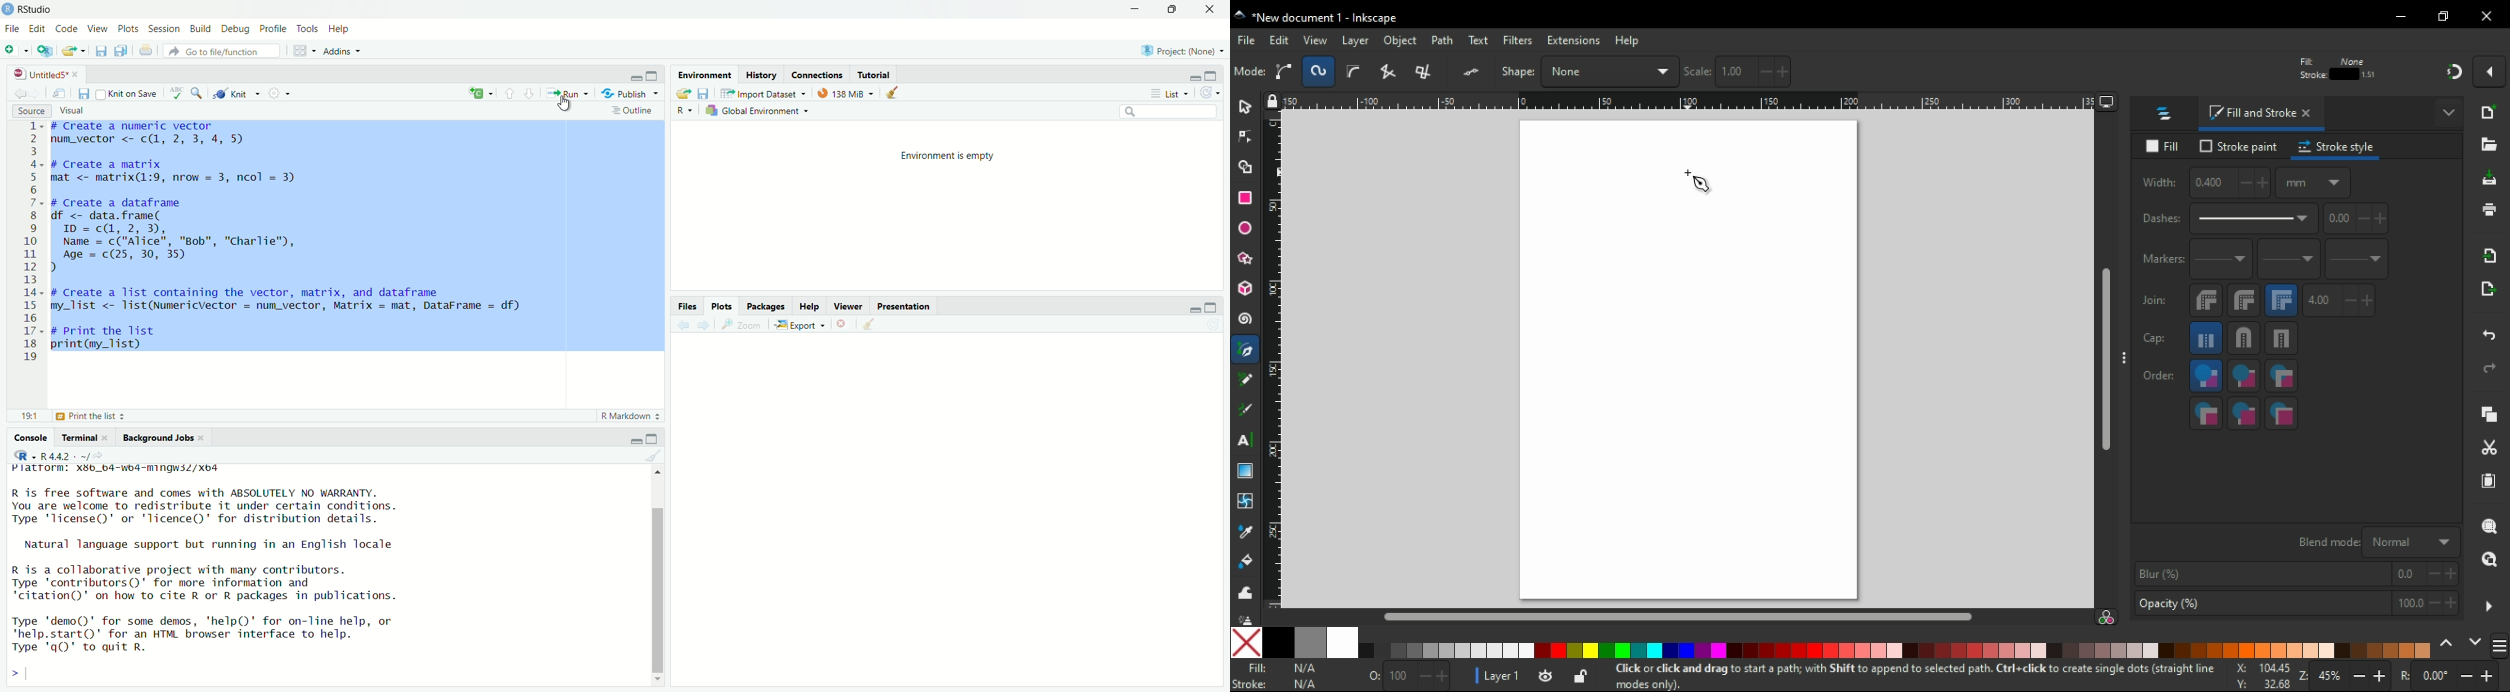 The height and width of the screenshot is (700, 2520). What do you see at coordinates (1245, 500) in the screenshot?
I see `mesh` at bounding box center [1245, 500].